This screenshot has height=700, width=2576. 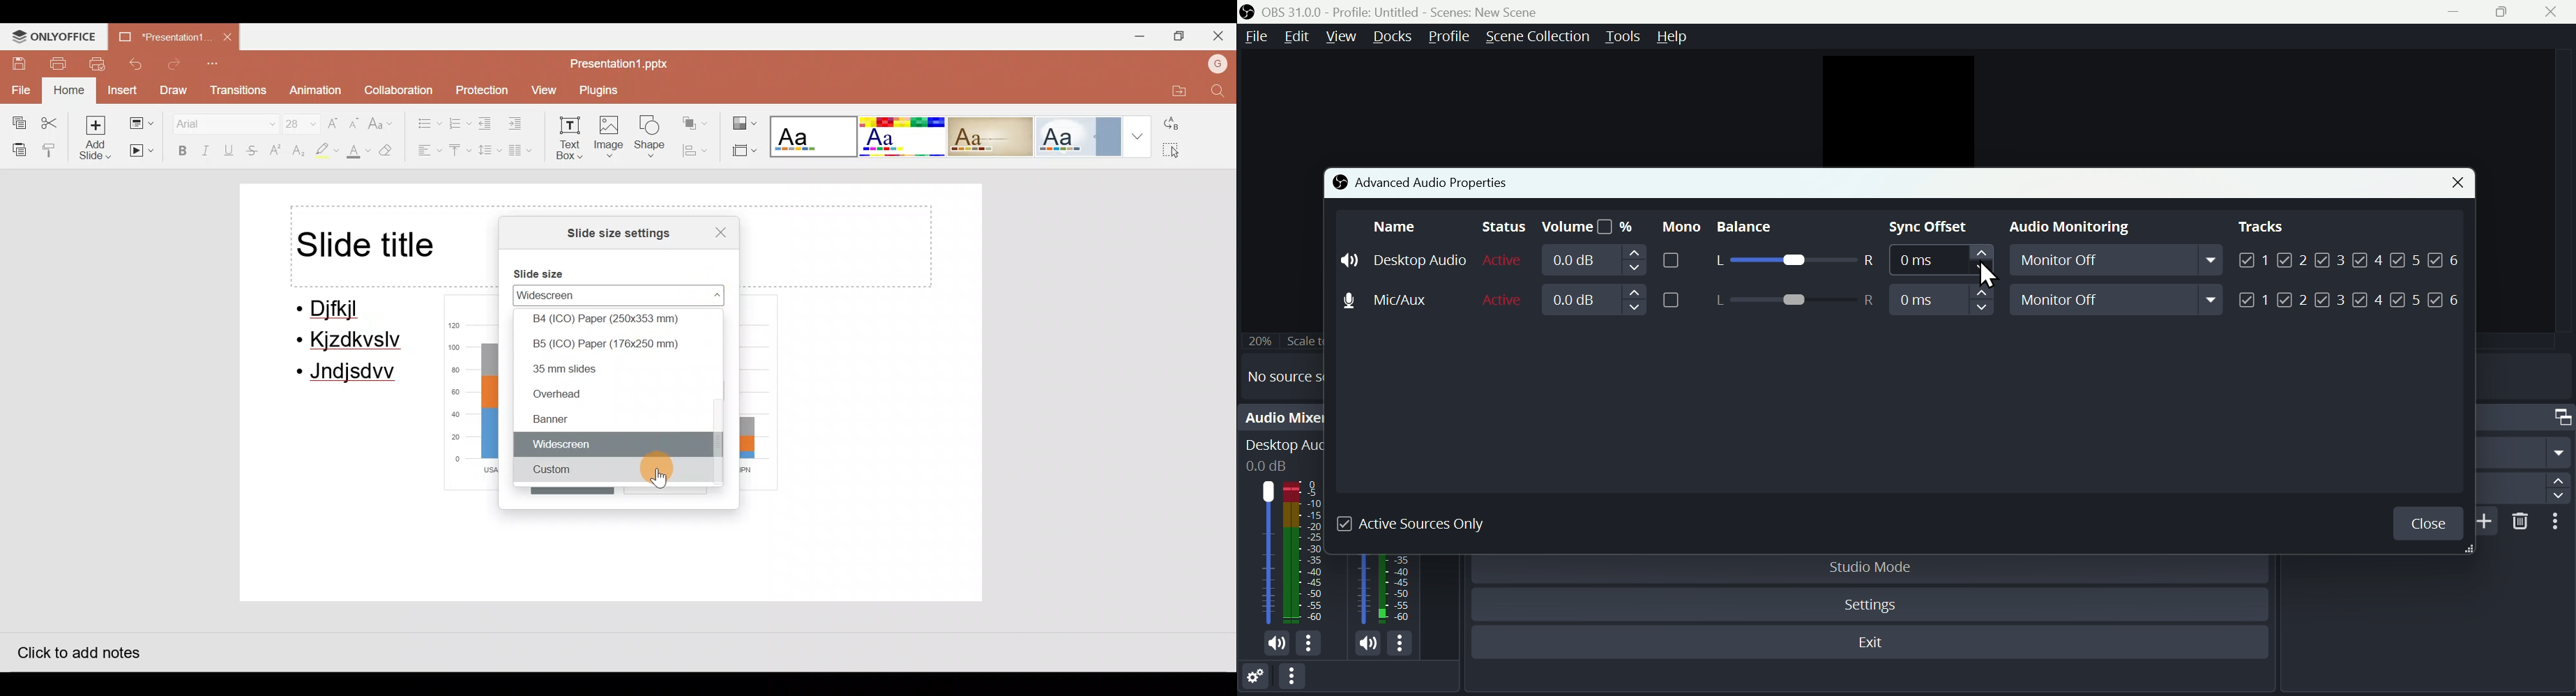 What do you see at coordinates (398, 87) in the screenshot?
I see `Collaboration` at bounding box center [398, 87].